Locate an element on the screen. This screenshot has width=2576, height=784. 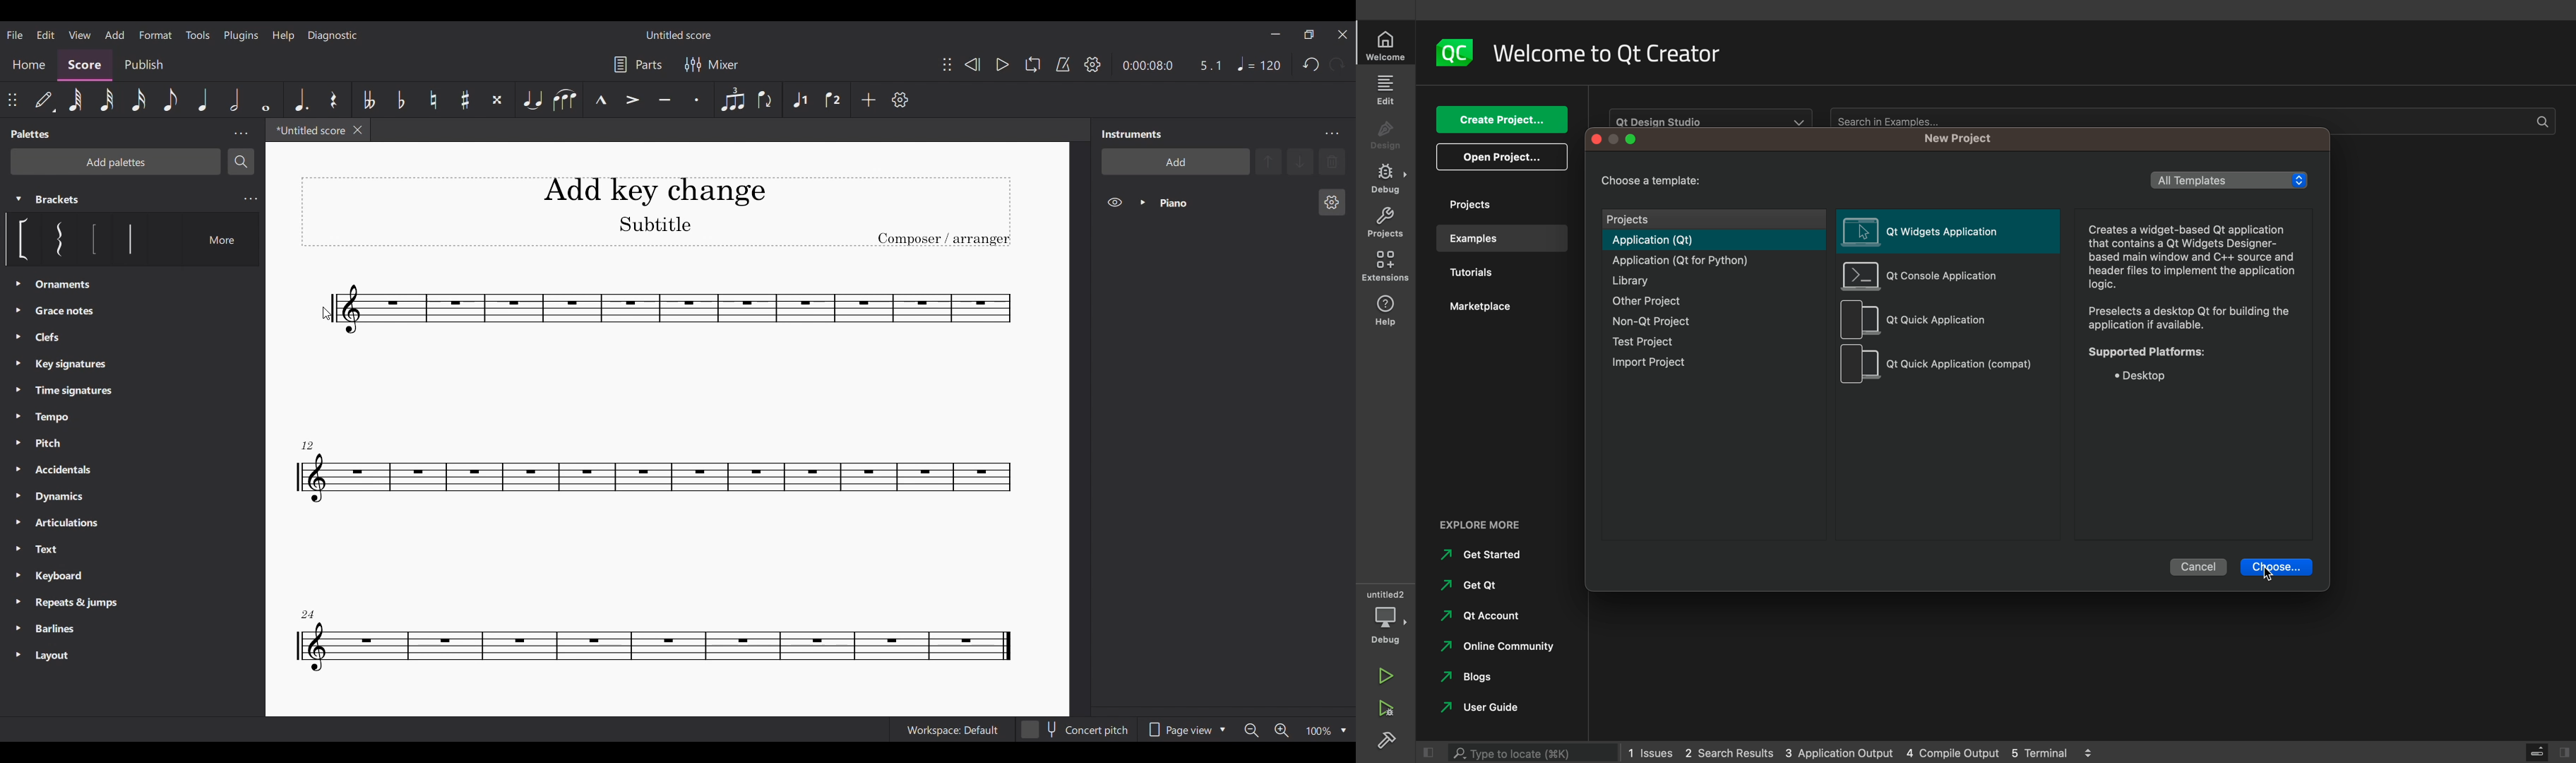
explore more is located at coordinates (1488, 524).